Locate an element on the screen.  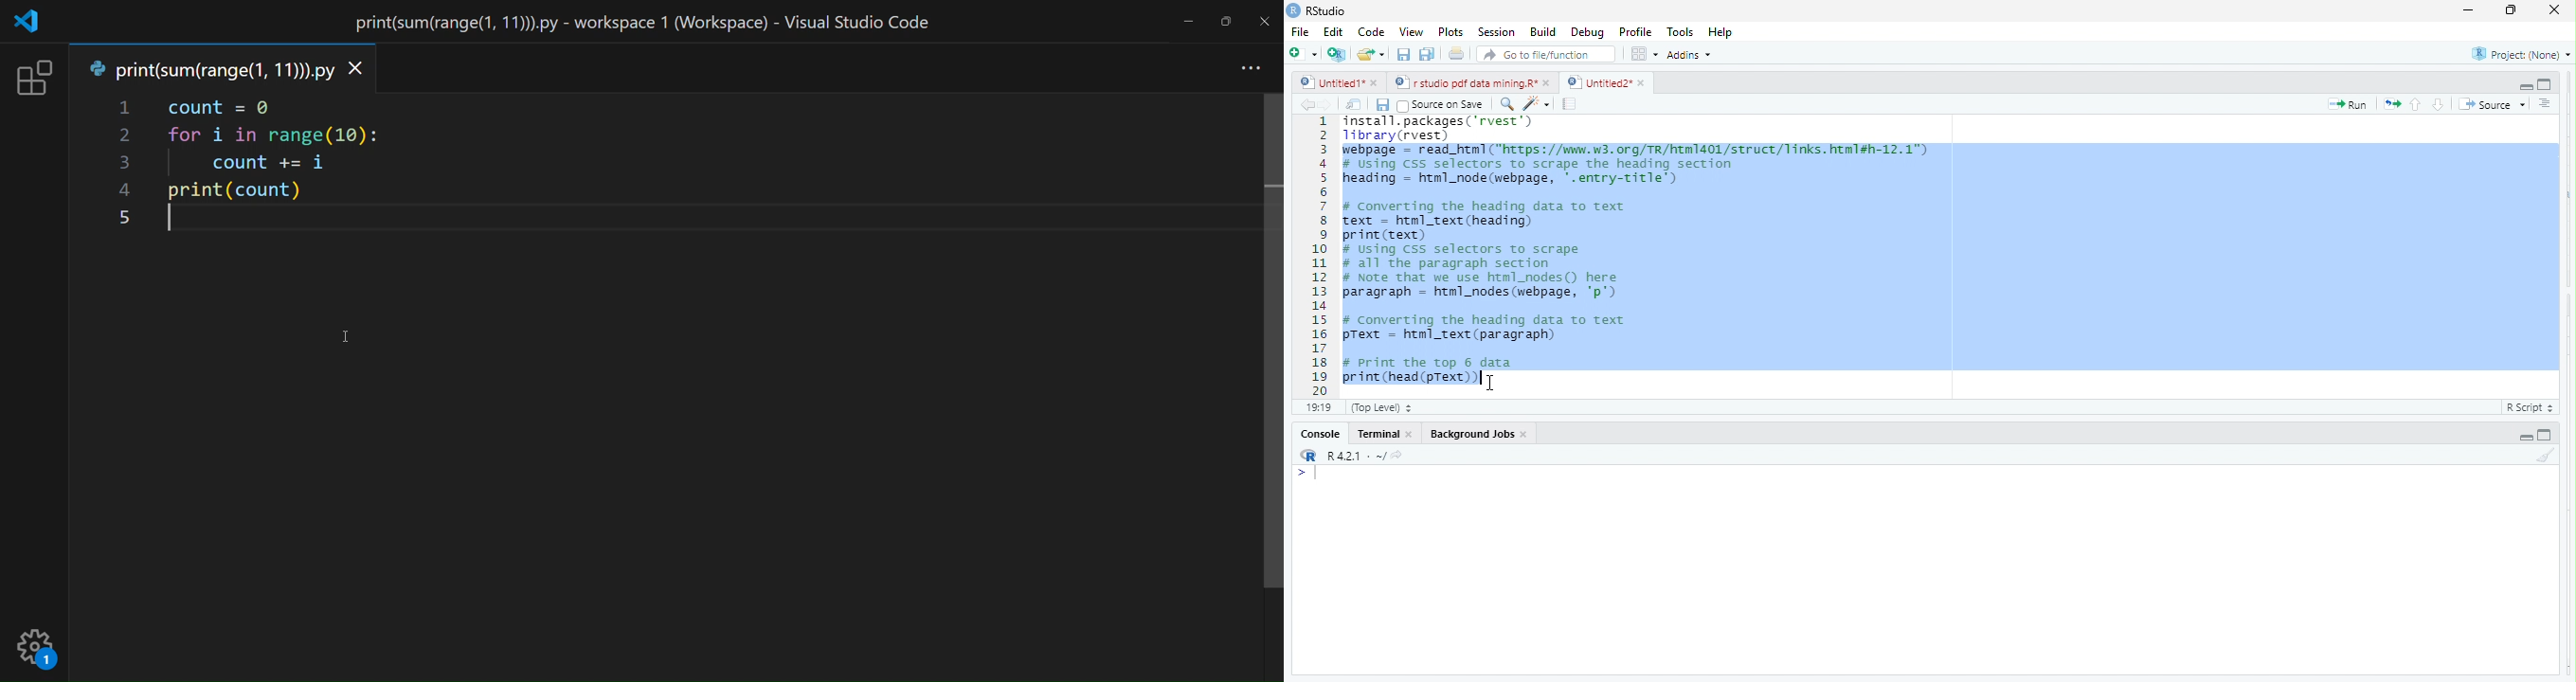
code tools is located at coordinates (1537, 103).